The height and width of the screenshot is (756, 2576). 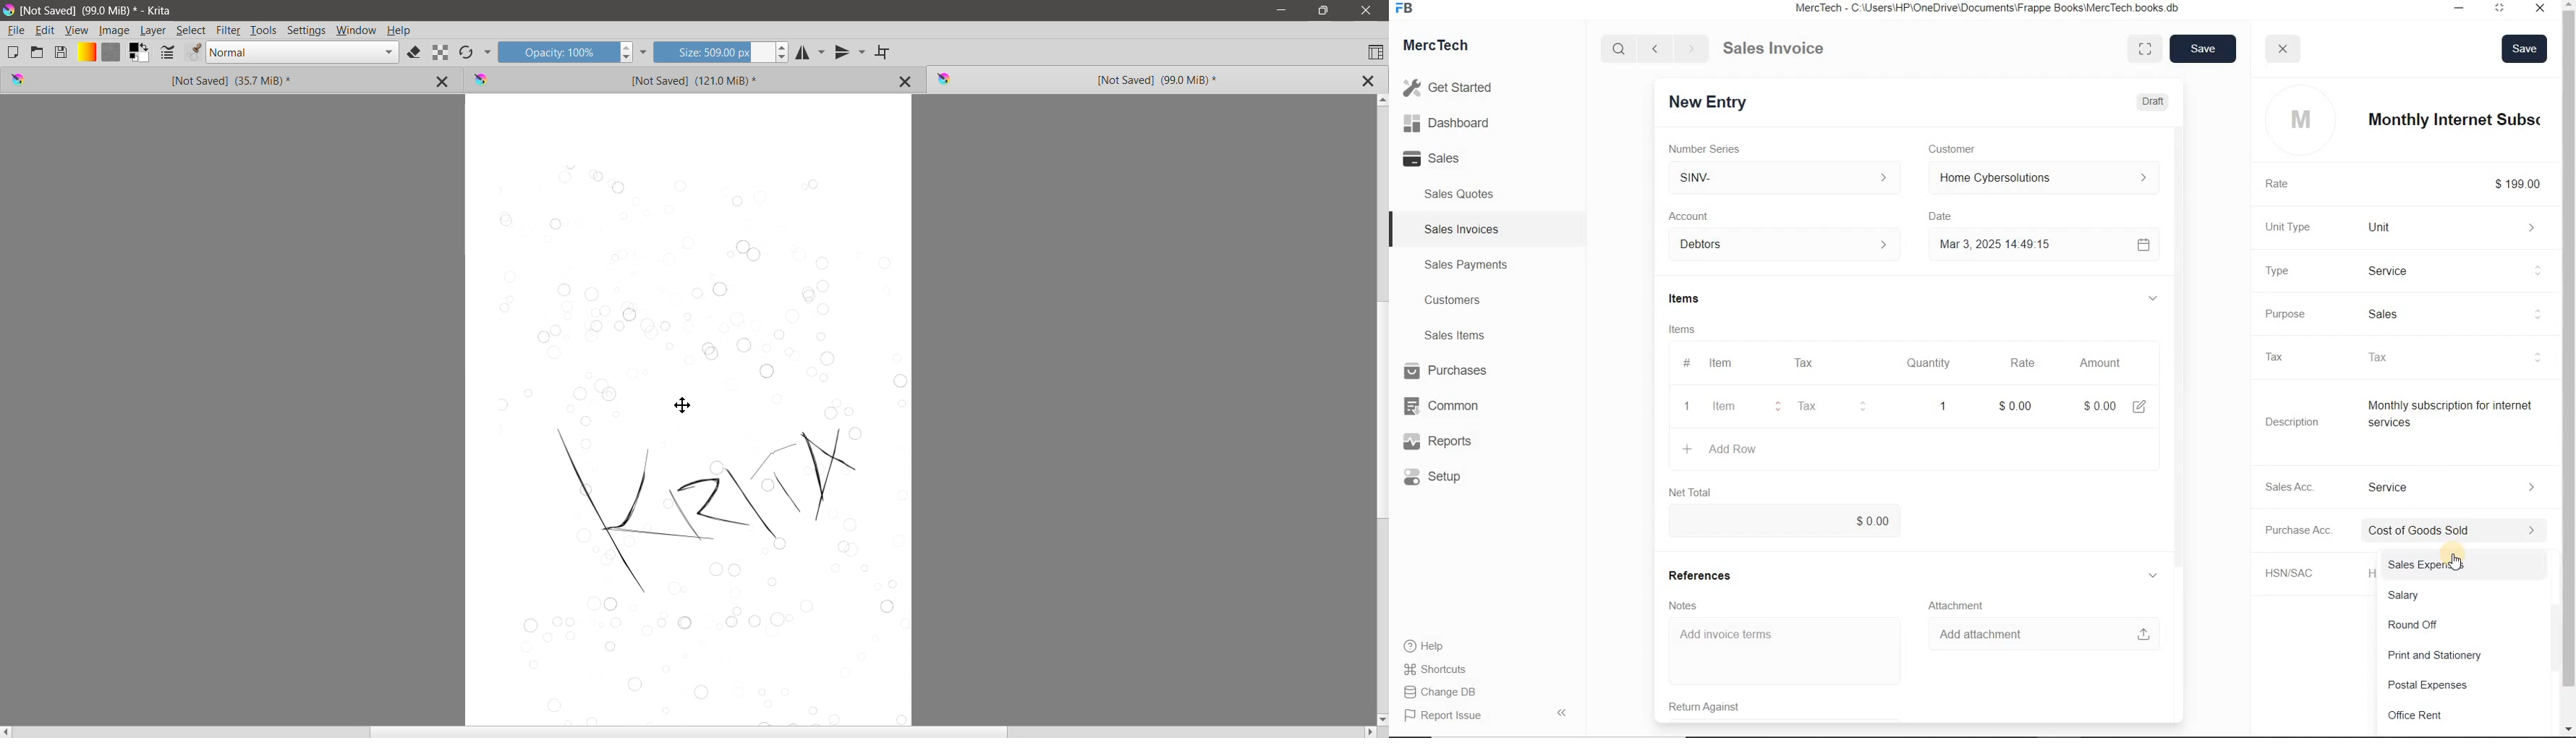 I want to click on Dashboard, so click(x=1453, y=124).